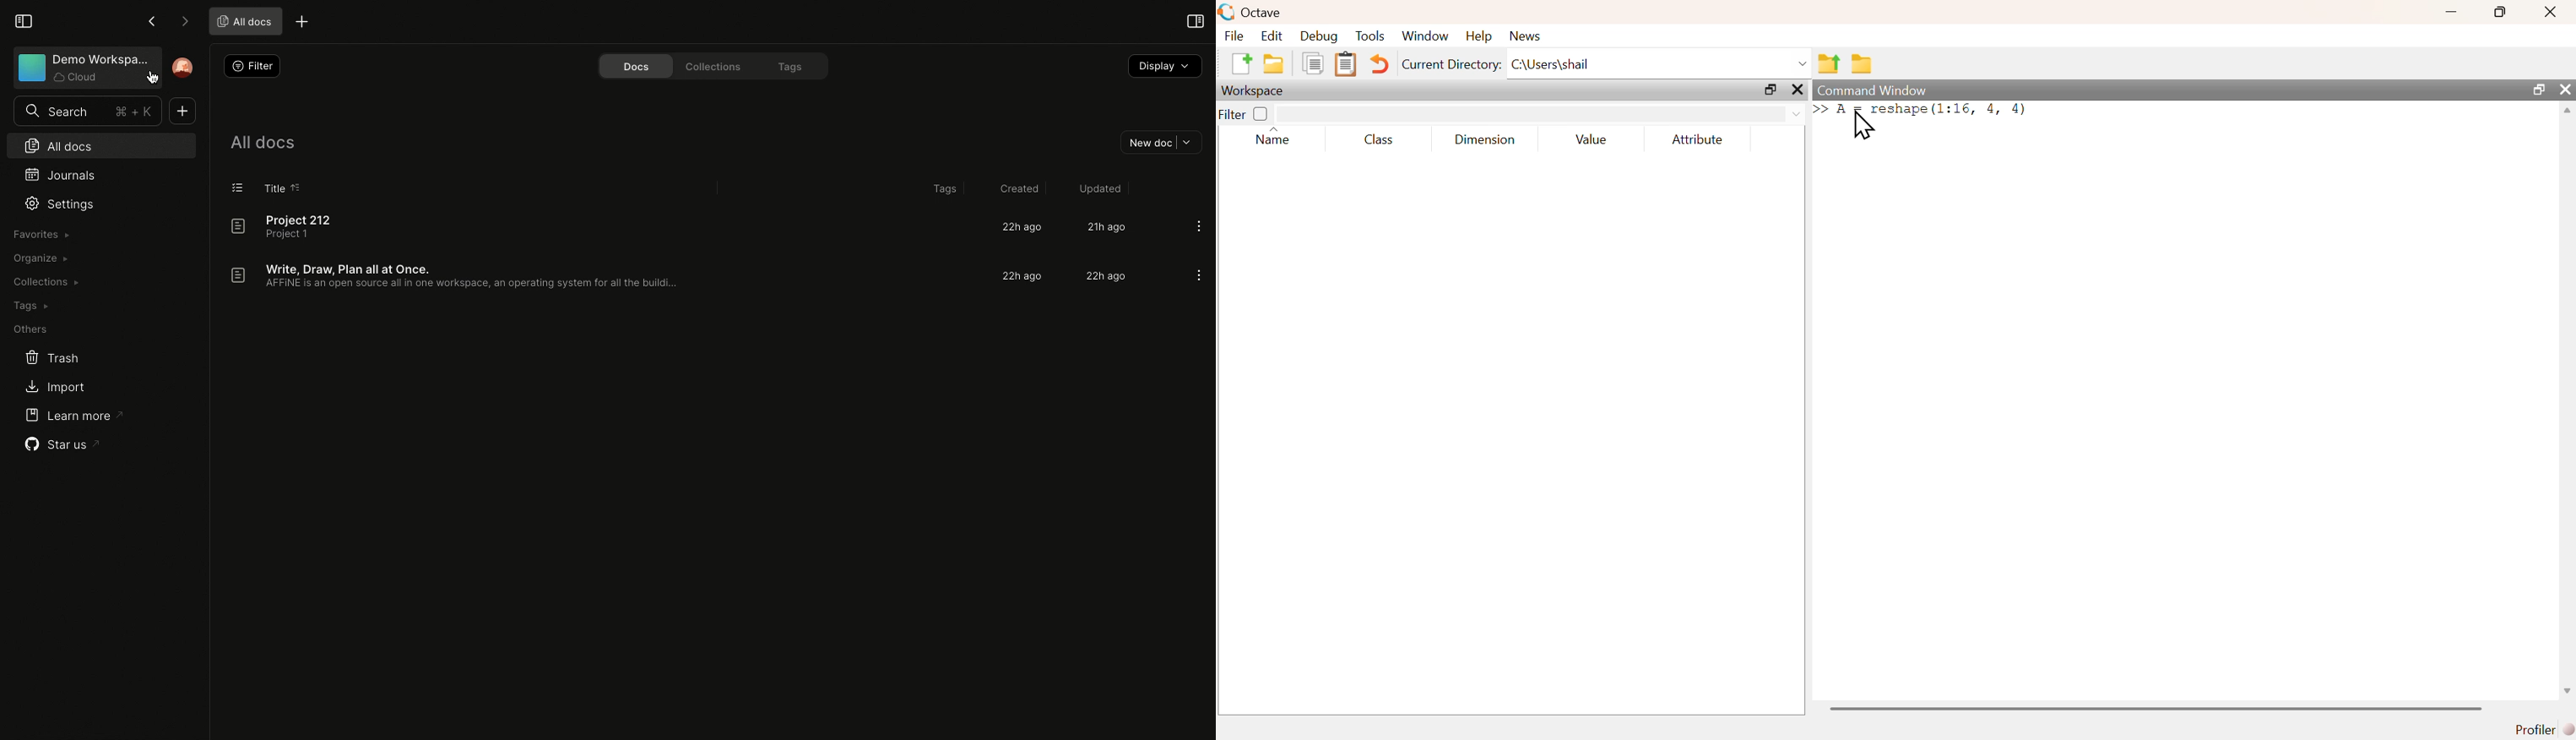  I want to click on new script, so click(1239, 62).